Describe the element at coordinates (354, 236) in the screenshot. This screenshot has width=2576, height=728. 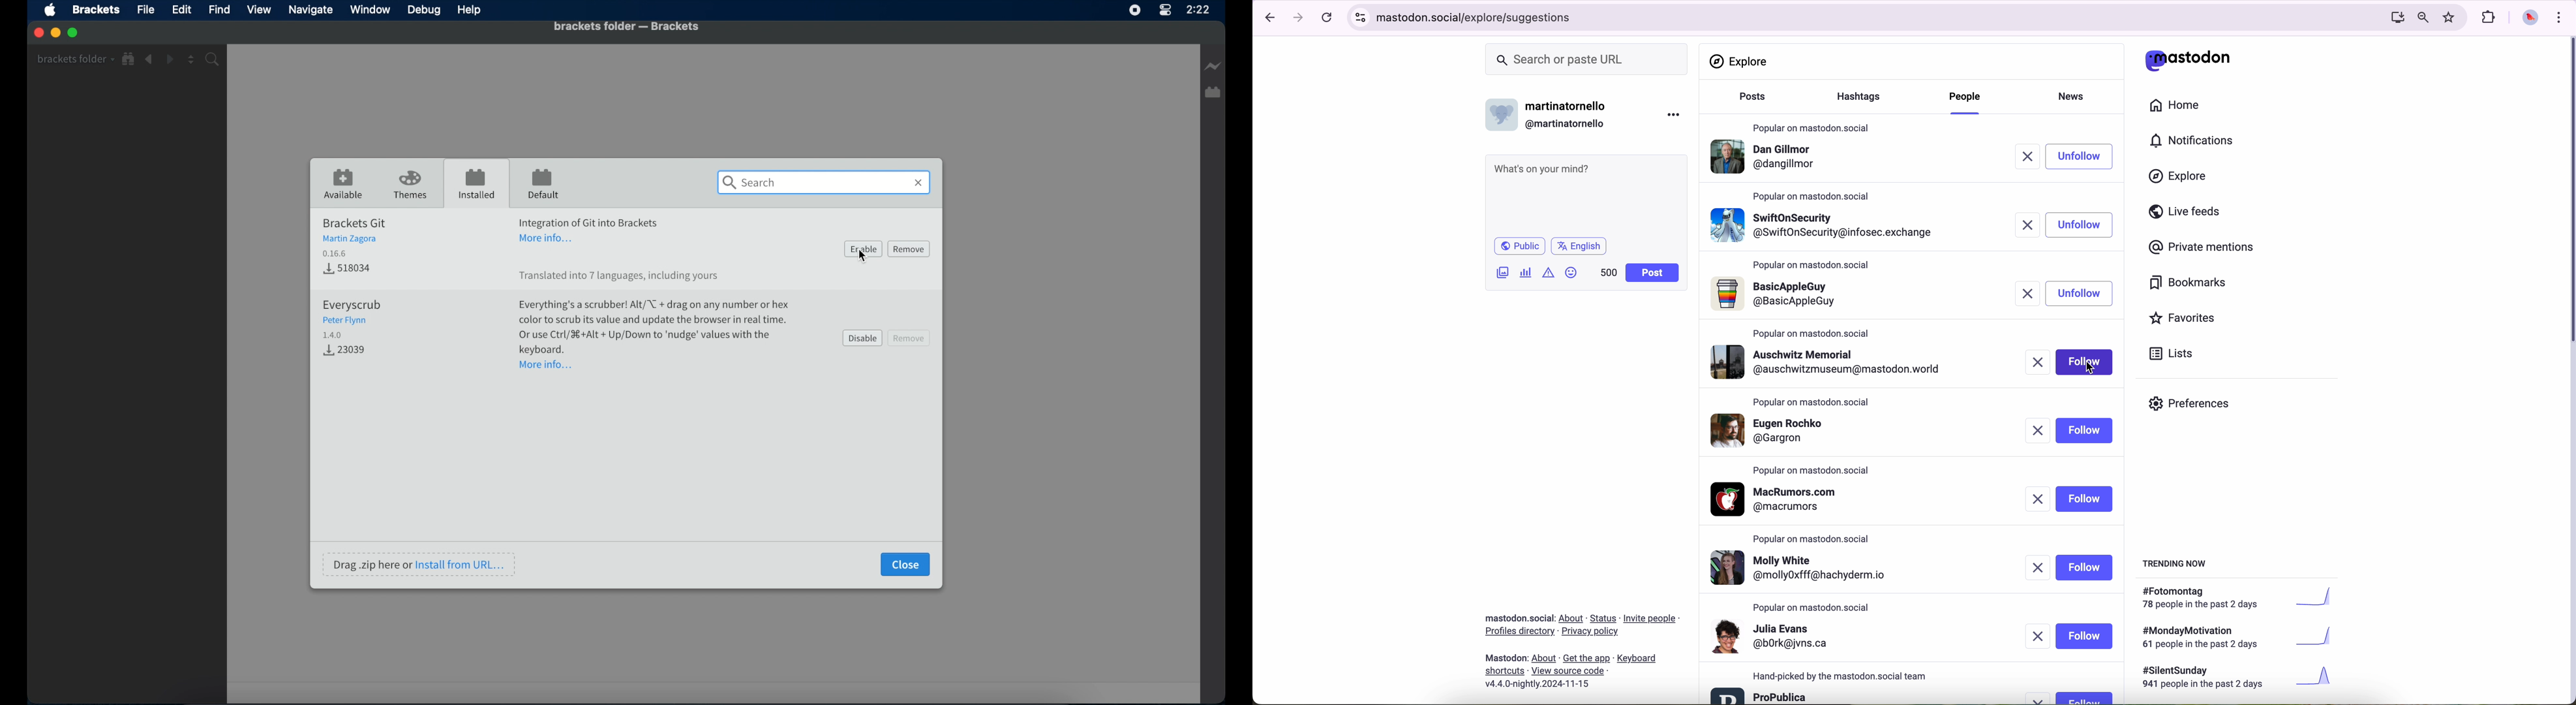
I see `brackets git extension` at that location.